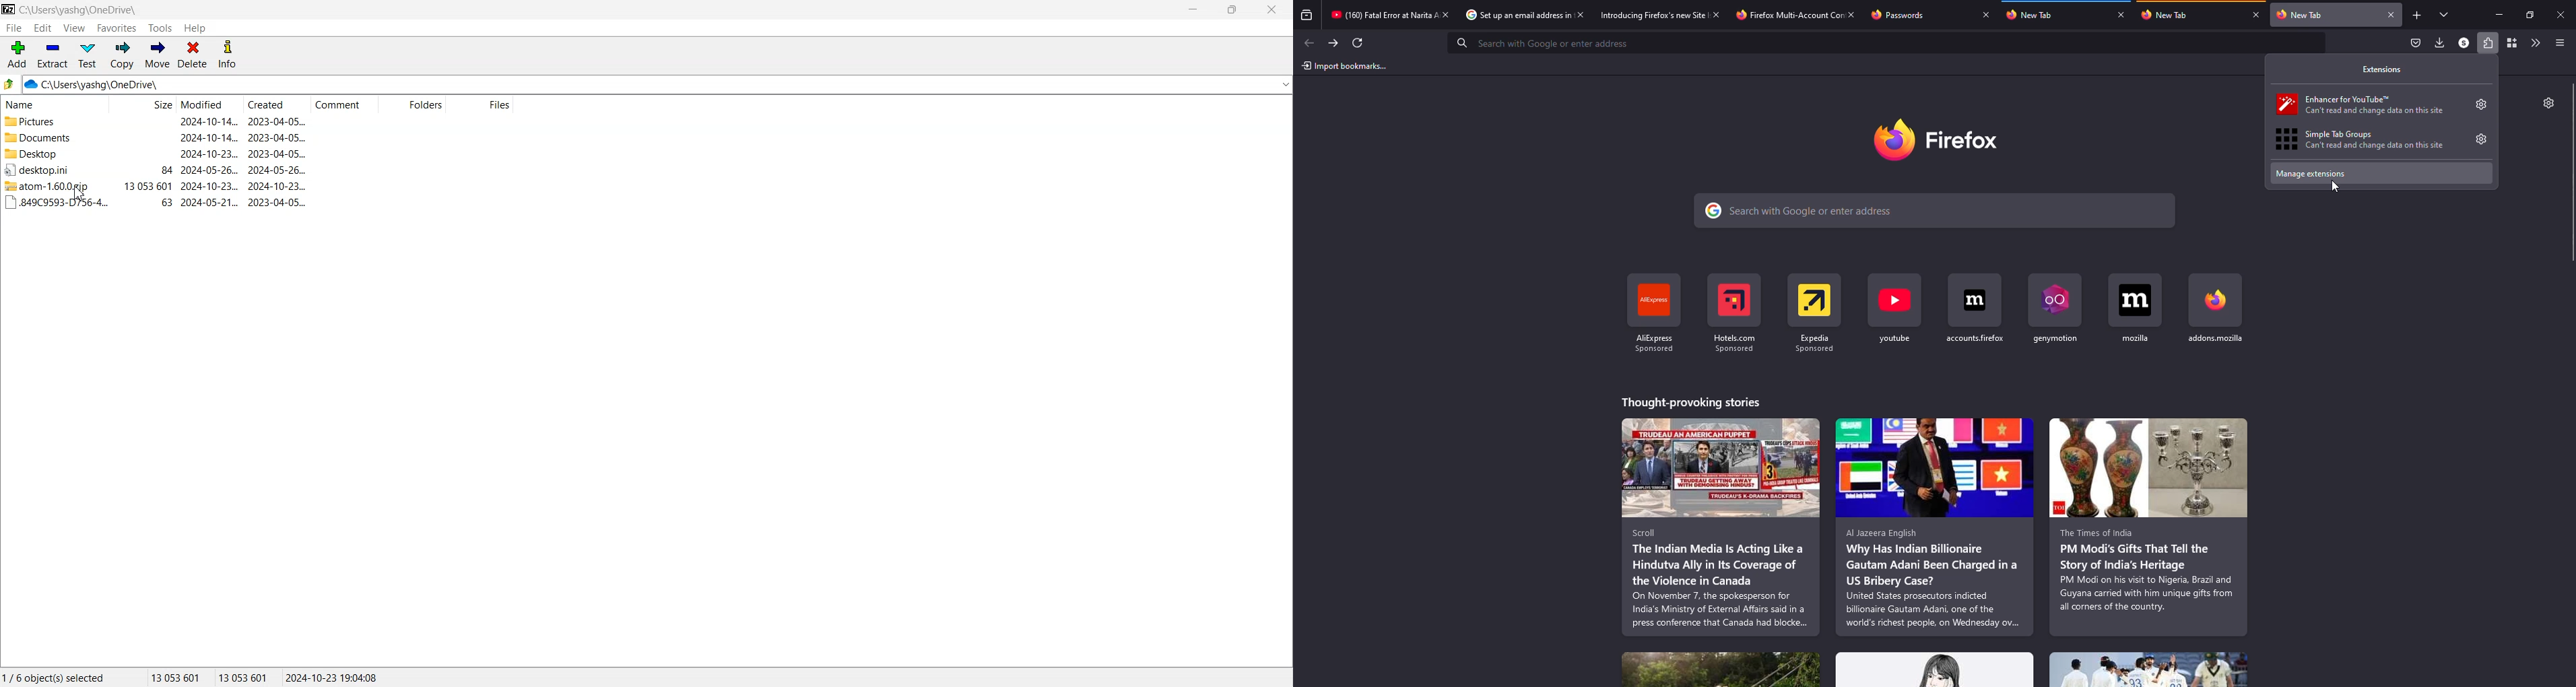 The height and width of the screenshot is (700, 2576). I want to click on Help, so click(195, 28).